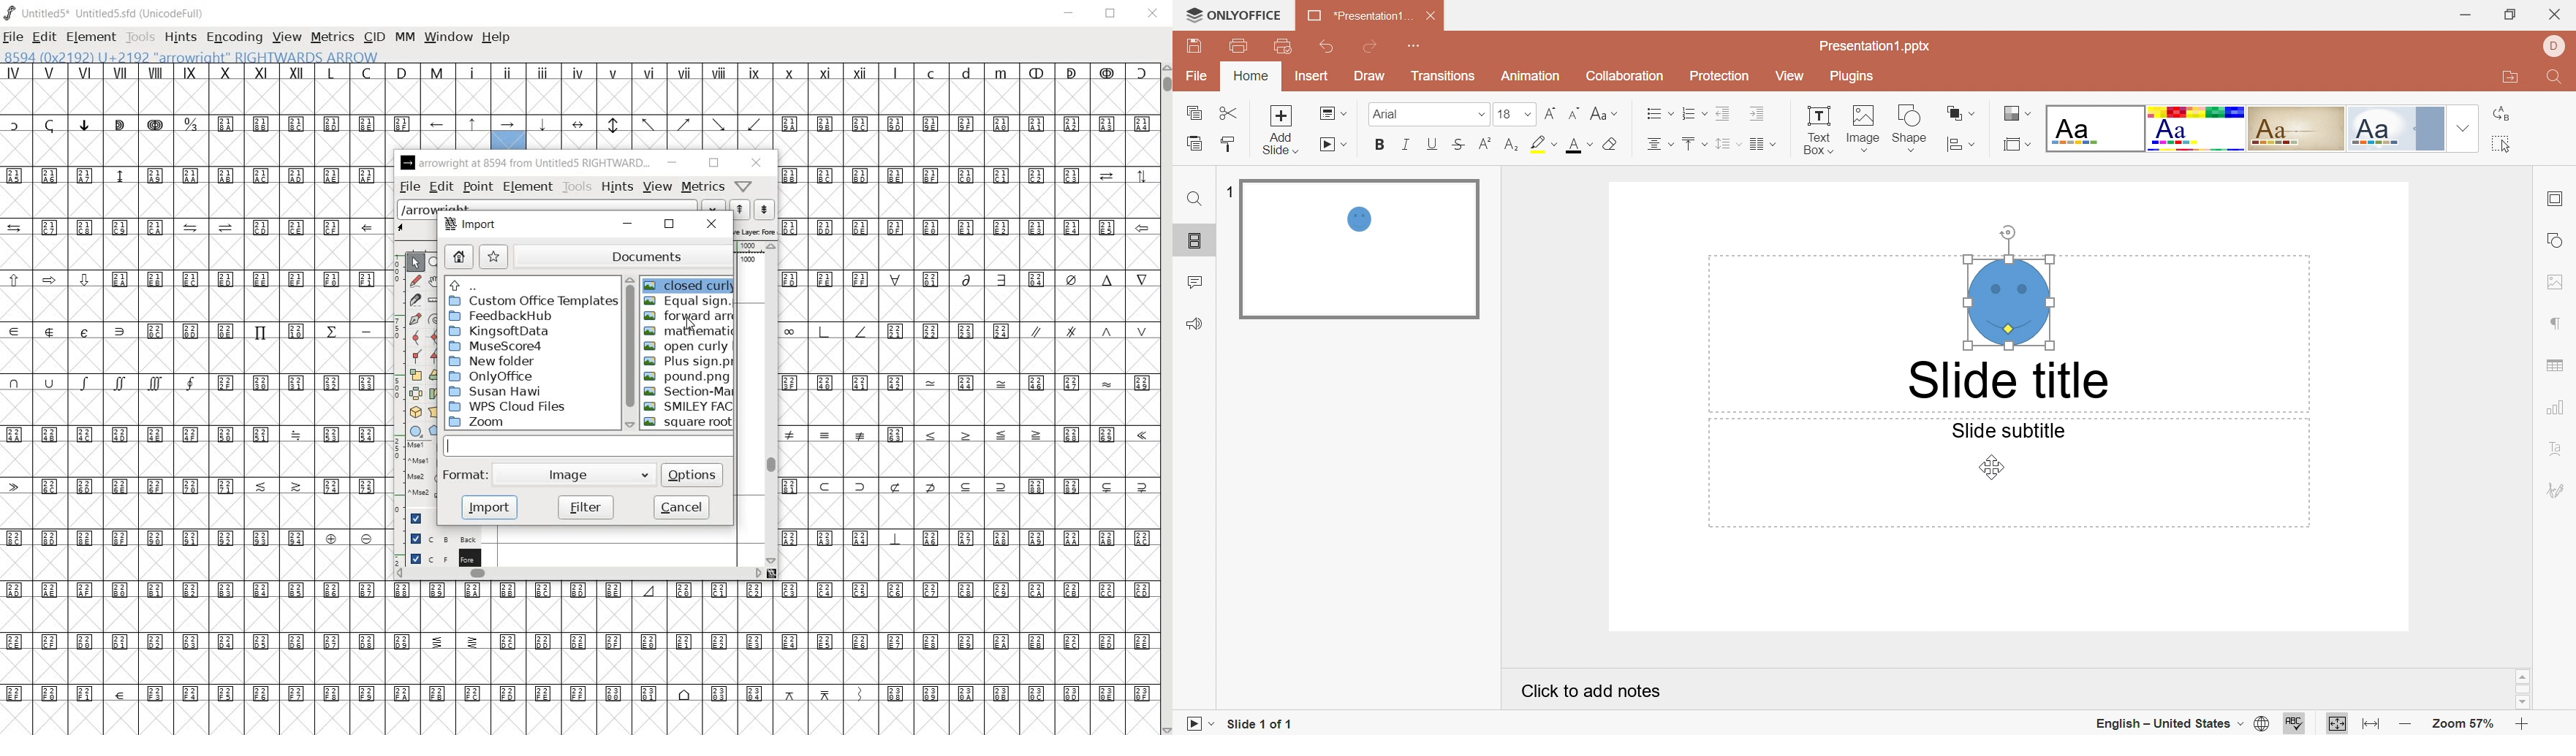  Describe the element at coordinates (1193, 142) in the screenshot. I see `Paste` at that location.